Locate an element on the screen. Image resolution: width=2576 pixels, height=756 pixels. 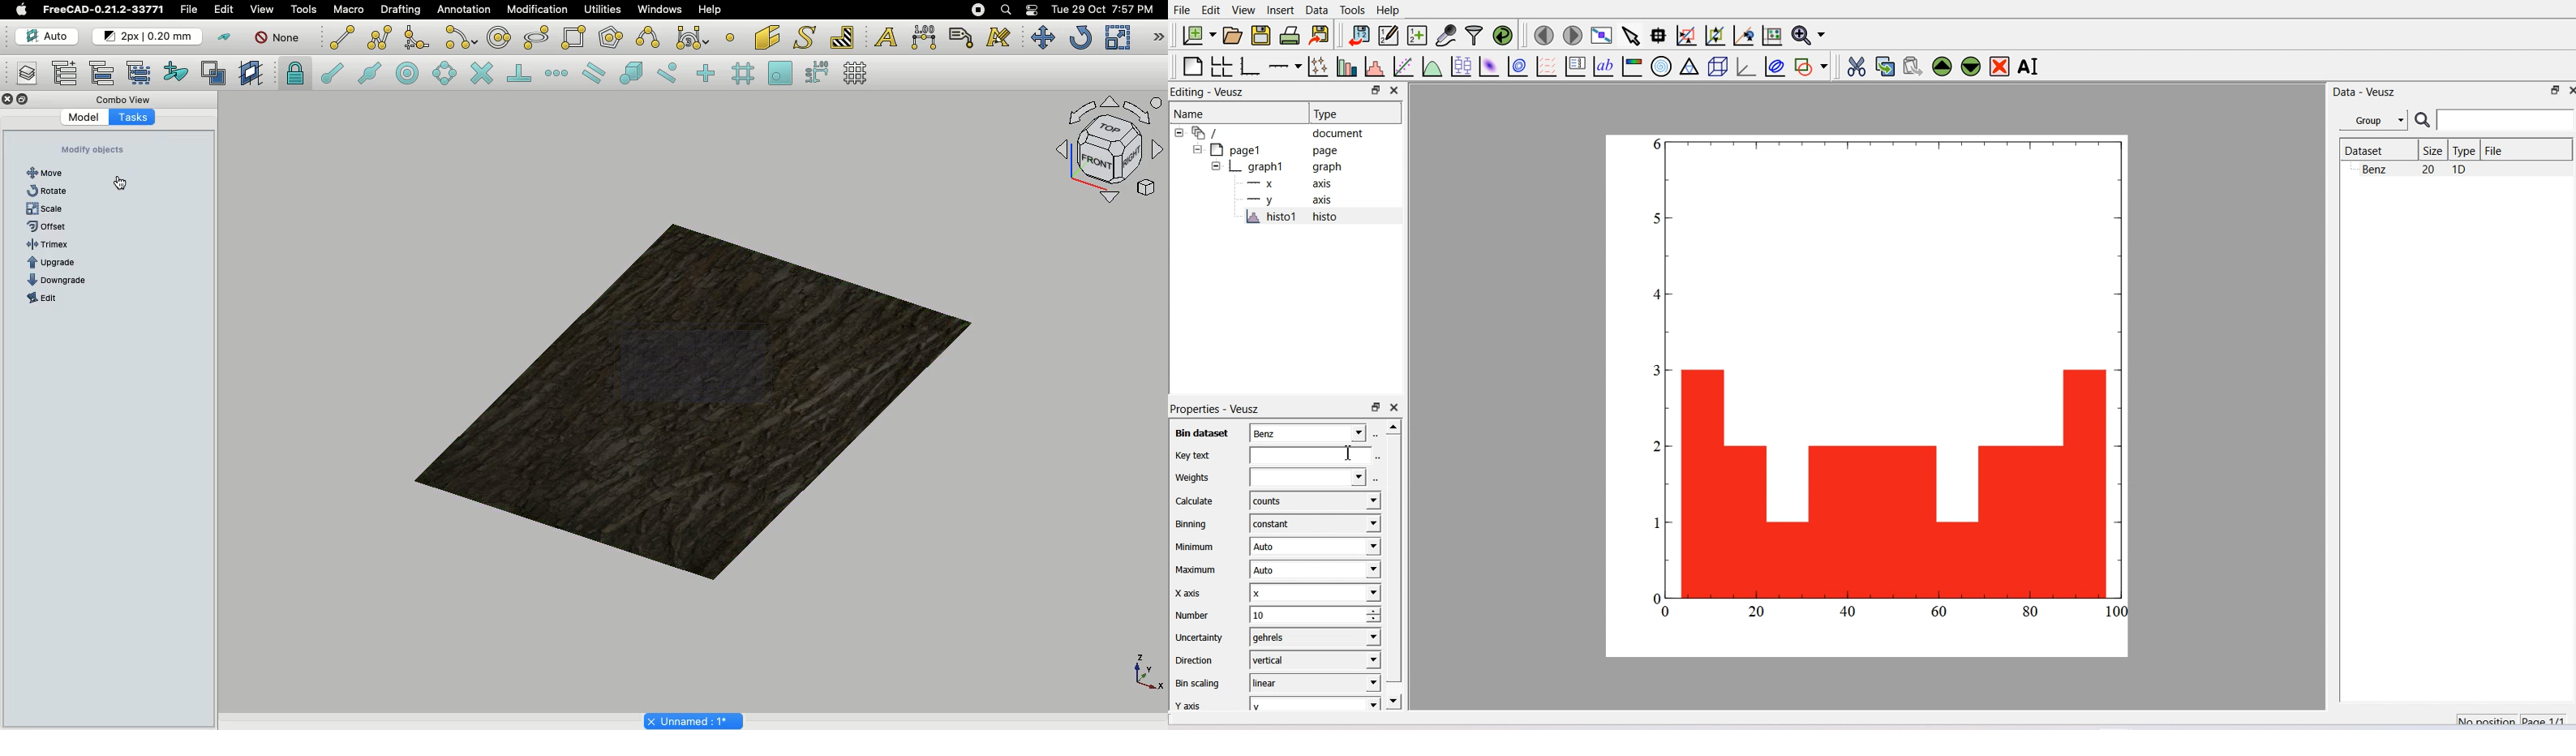
Number - 10 is located at coordinates (1275, 613).